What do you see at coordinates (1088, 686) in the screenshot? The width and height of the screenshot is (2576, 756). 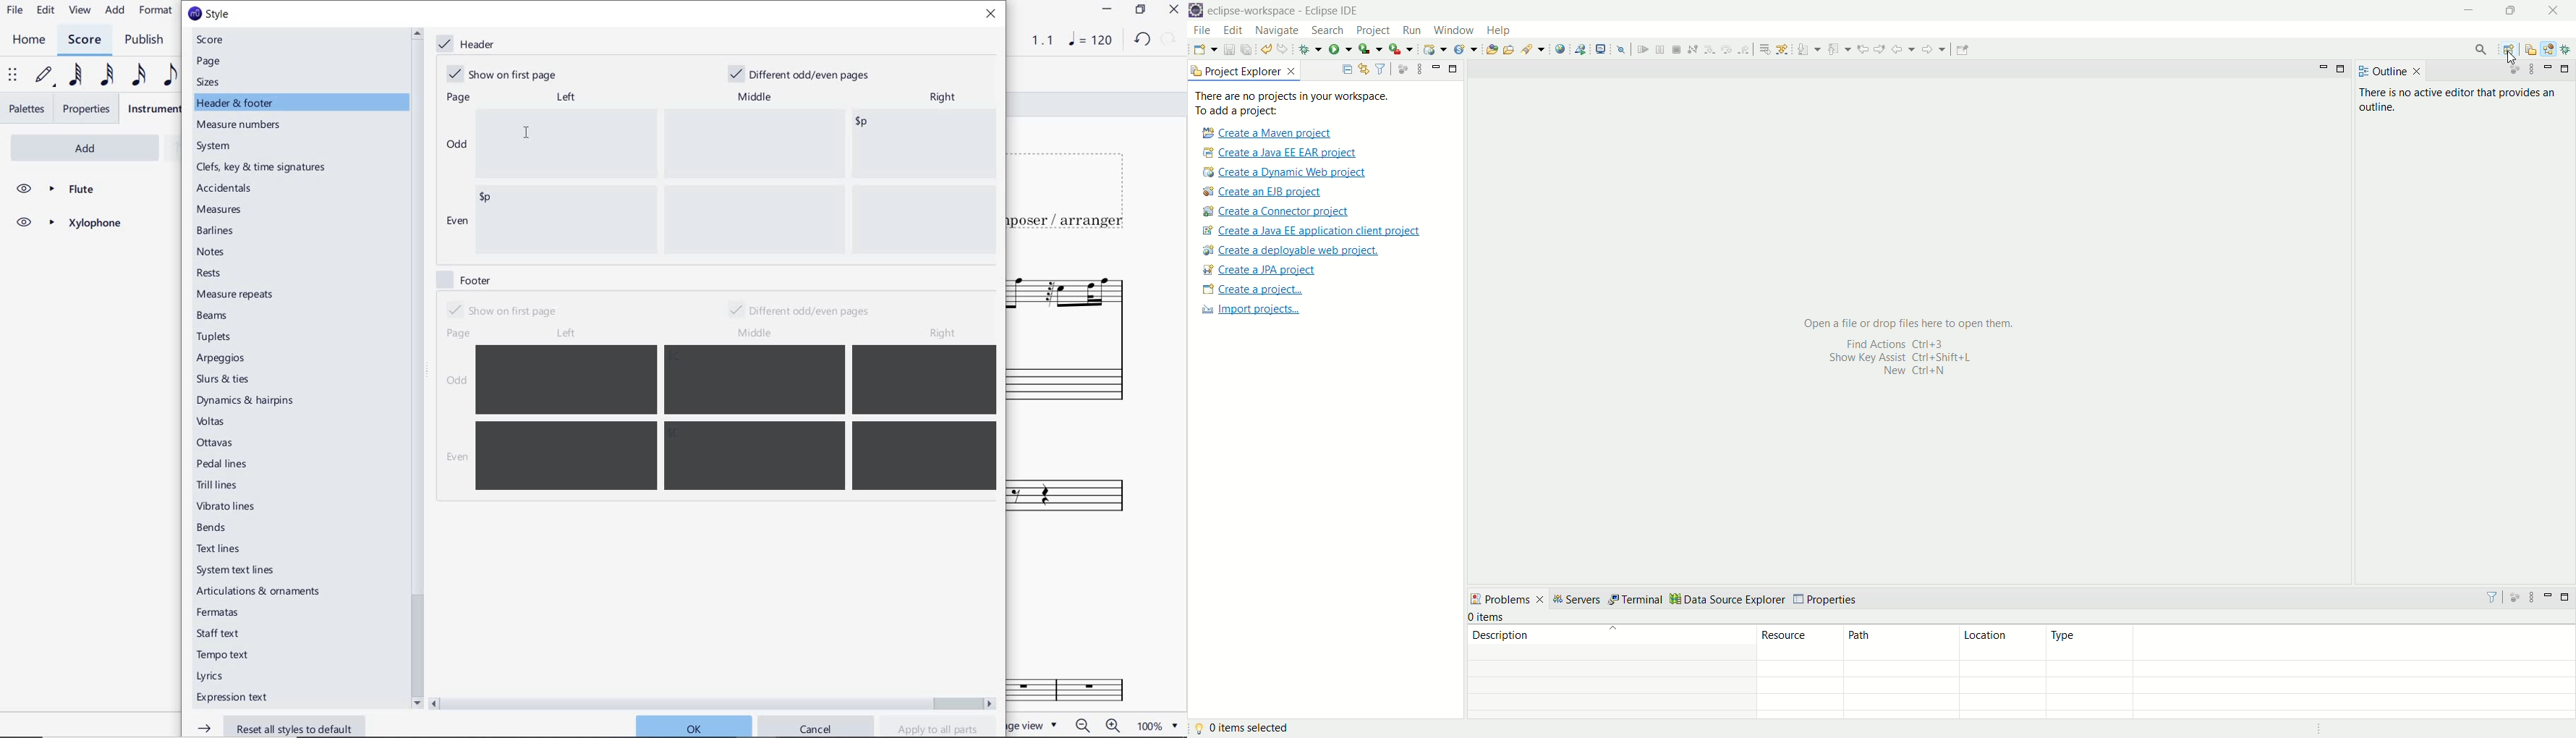 I see `Fl.` at bounding box center [1088, 686].